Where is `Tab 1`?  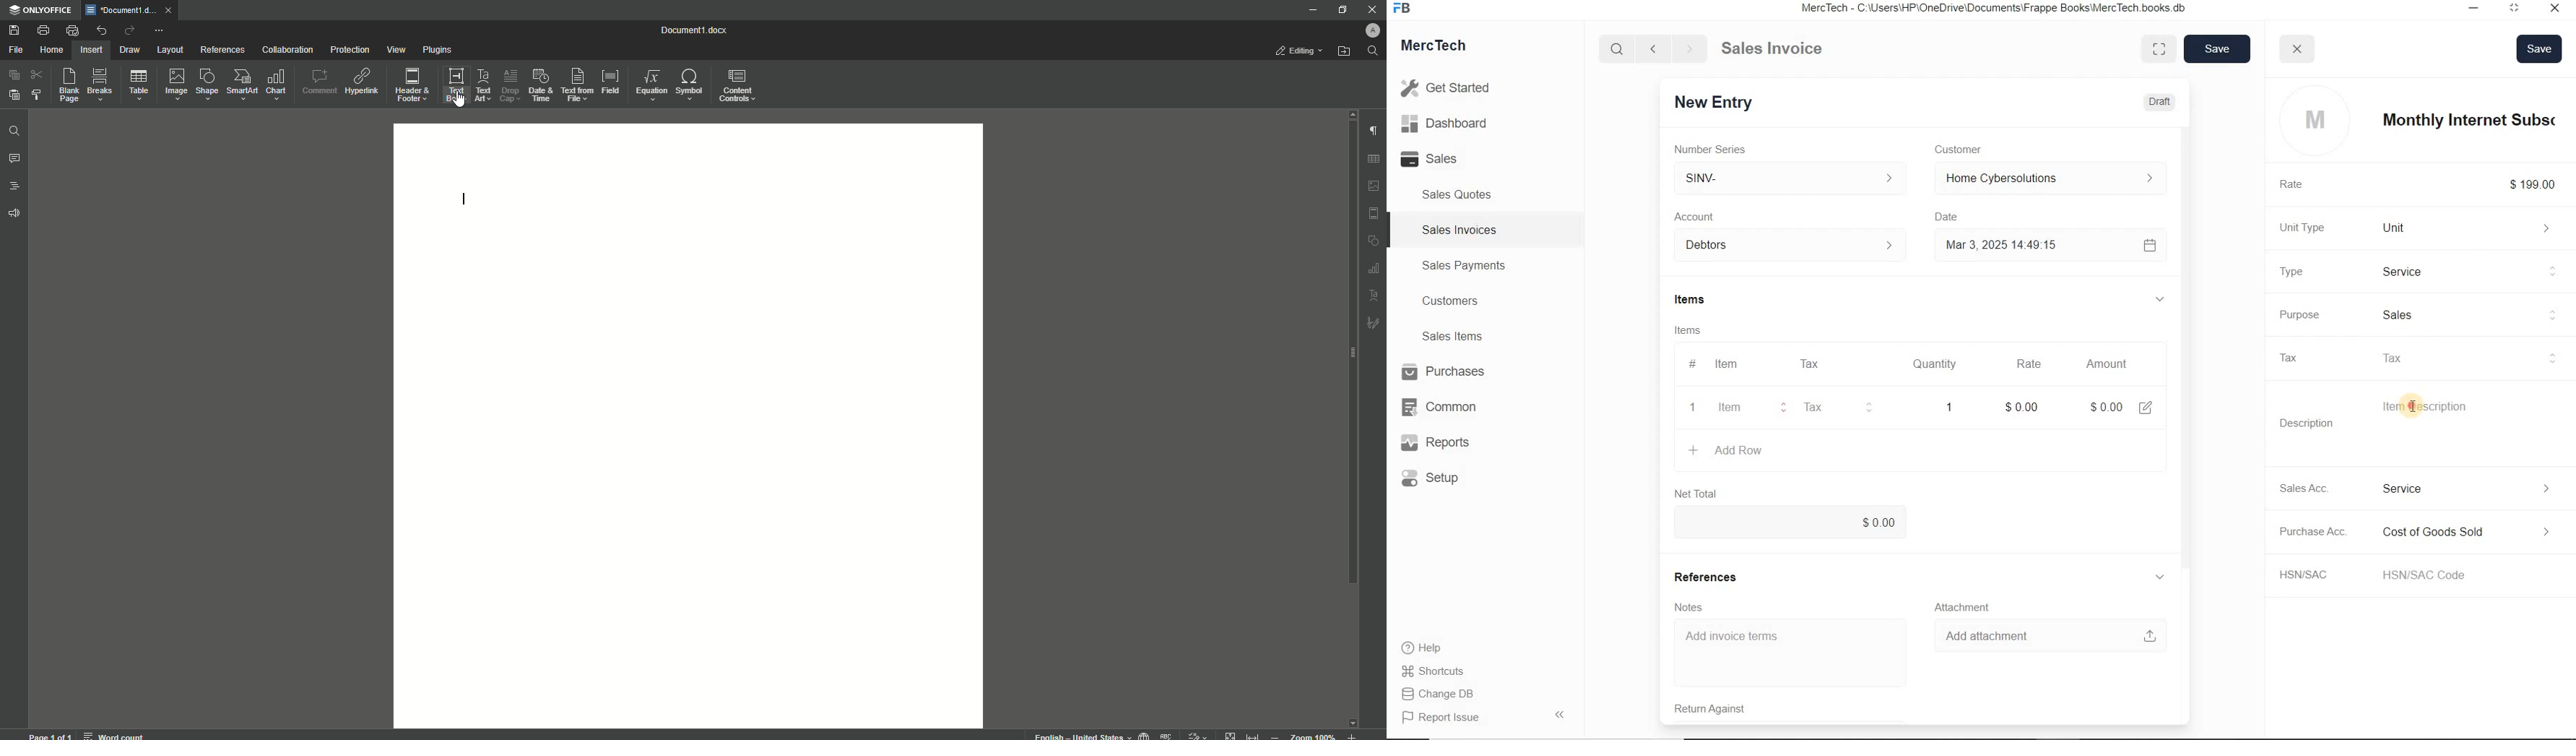
Tab 1 is located at coordinates (123, 10).